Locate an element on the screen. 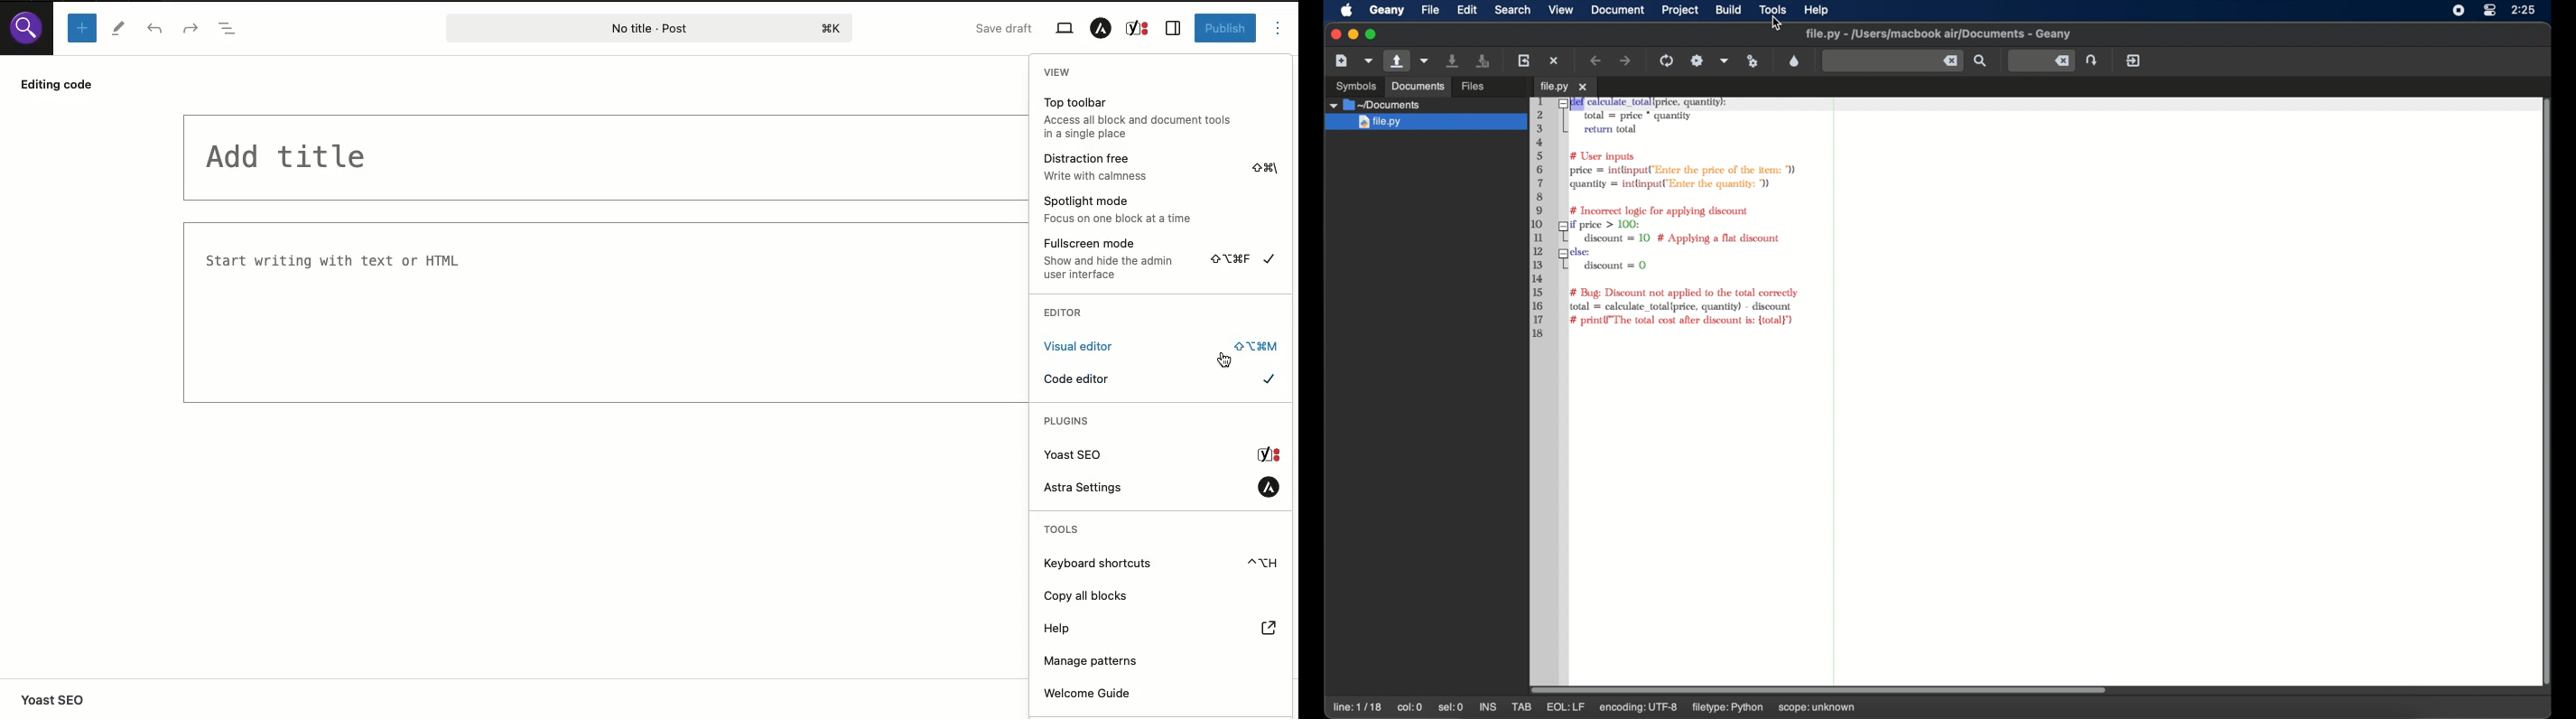 Image resolution: width=2576 pixels, height=728 pixels. document is located at coordinates (1616, 9).